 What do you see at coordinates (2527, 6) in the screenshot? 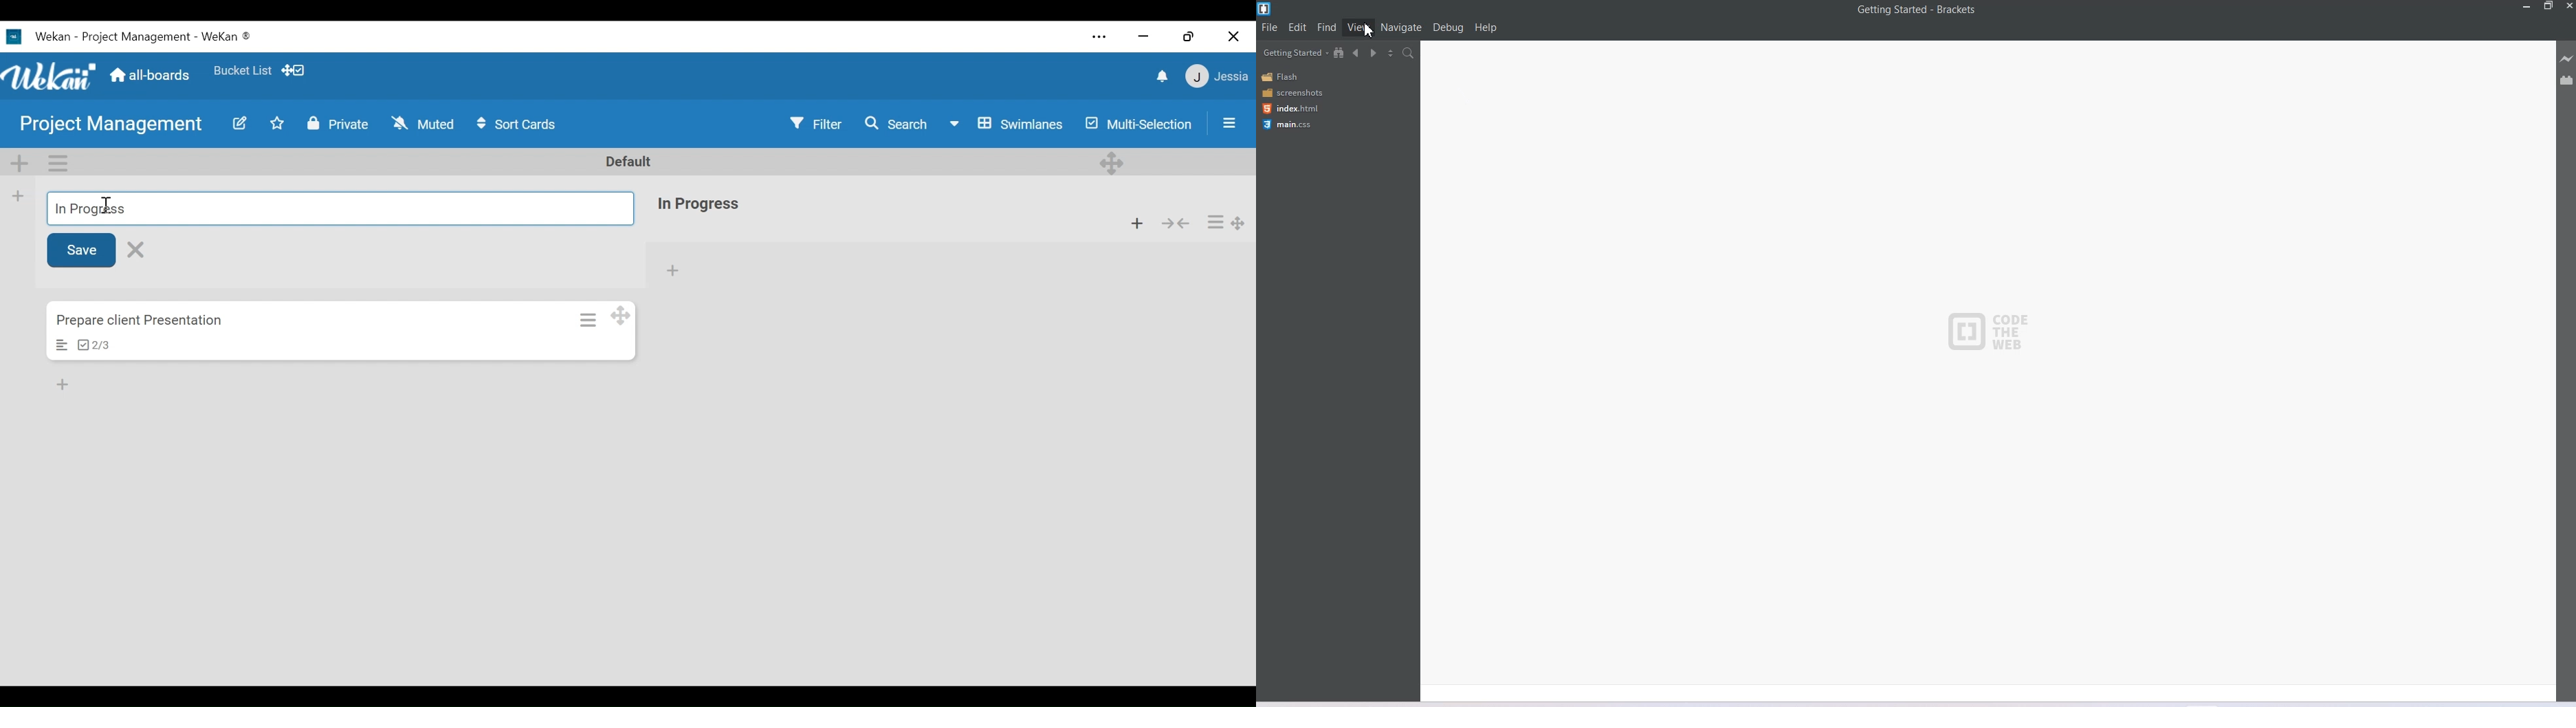
I see `Minimize` at bounding box center [2527, 6].